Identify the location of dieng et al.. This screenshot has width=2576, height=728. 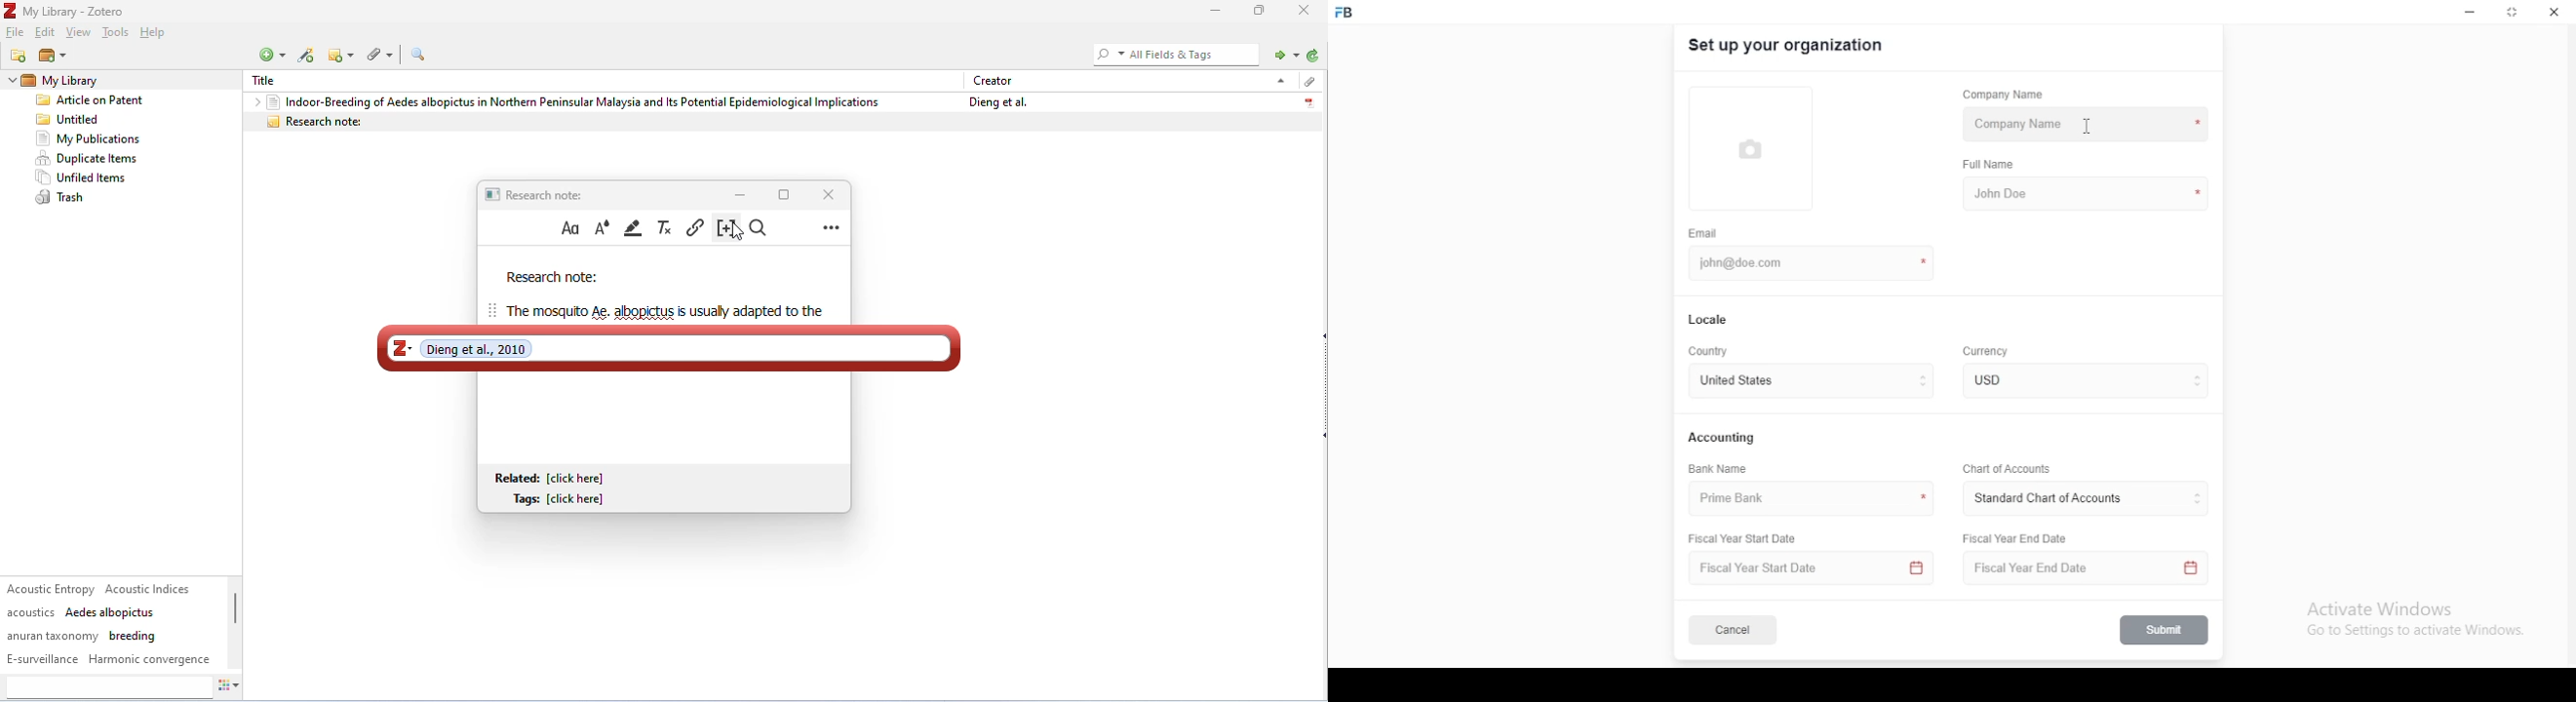
(996, 102).